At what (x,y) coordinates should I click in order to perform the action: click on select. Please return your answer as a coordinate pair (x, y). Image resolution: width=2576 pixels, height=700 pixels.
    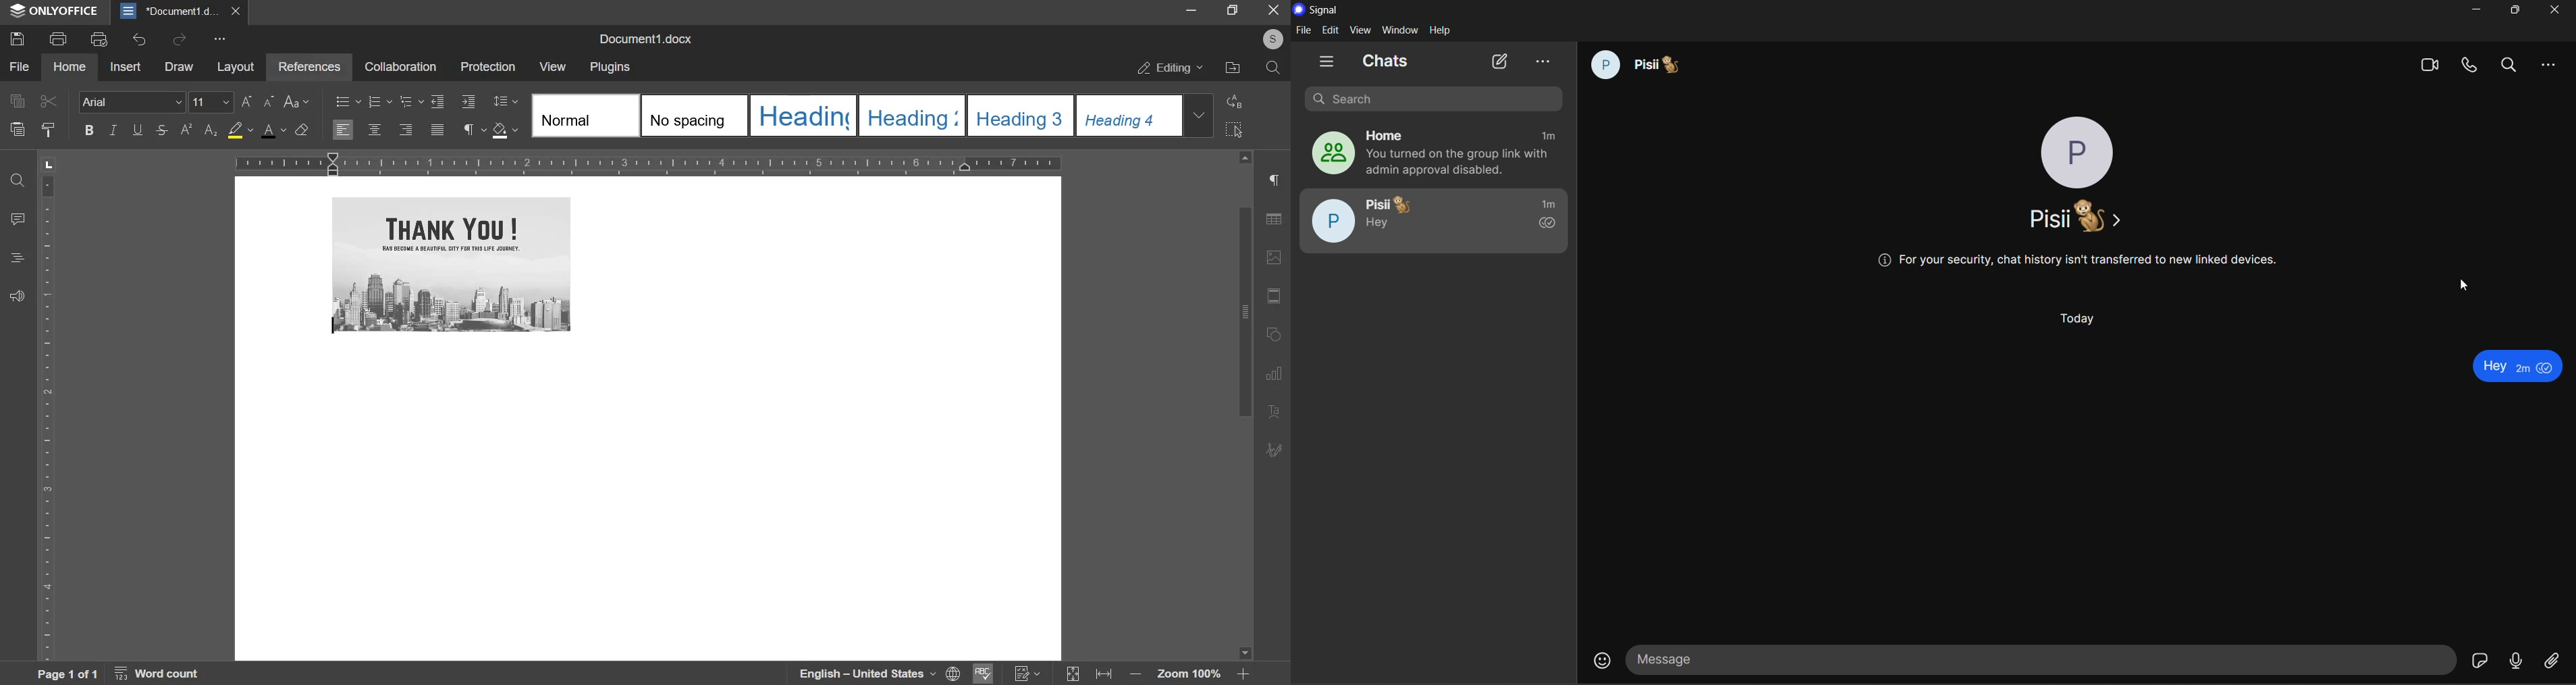
    Looking at the image, I should click on (1233, 130).